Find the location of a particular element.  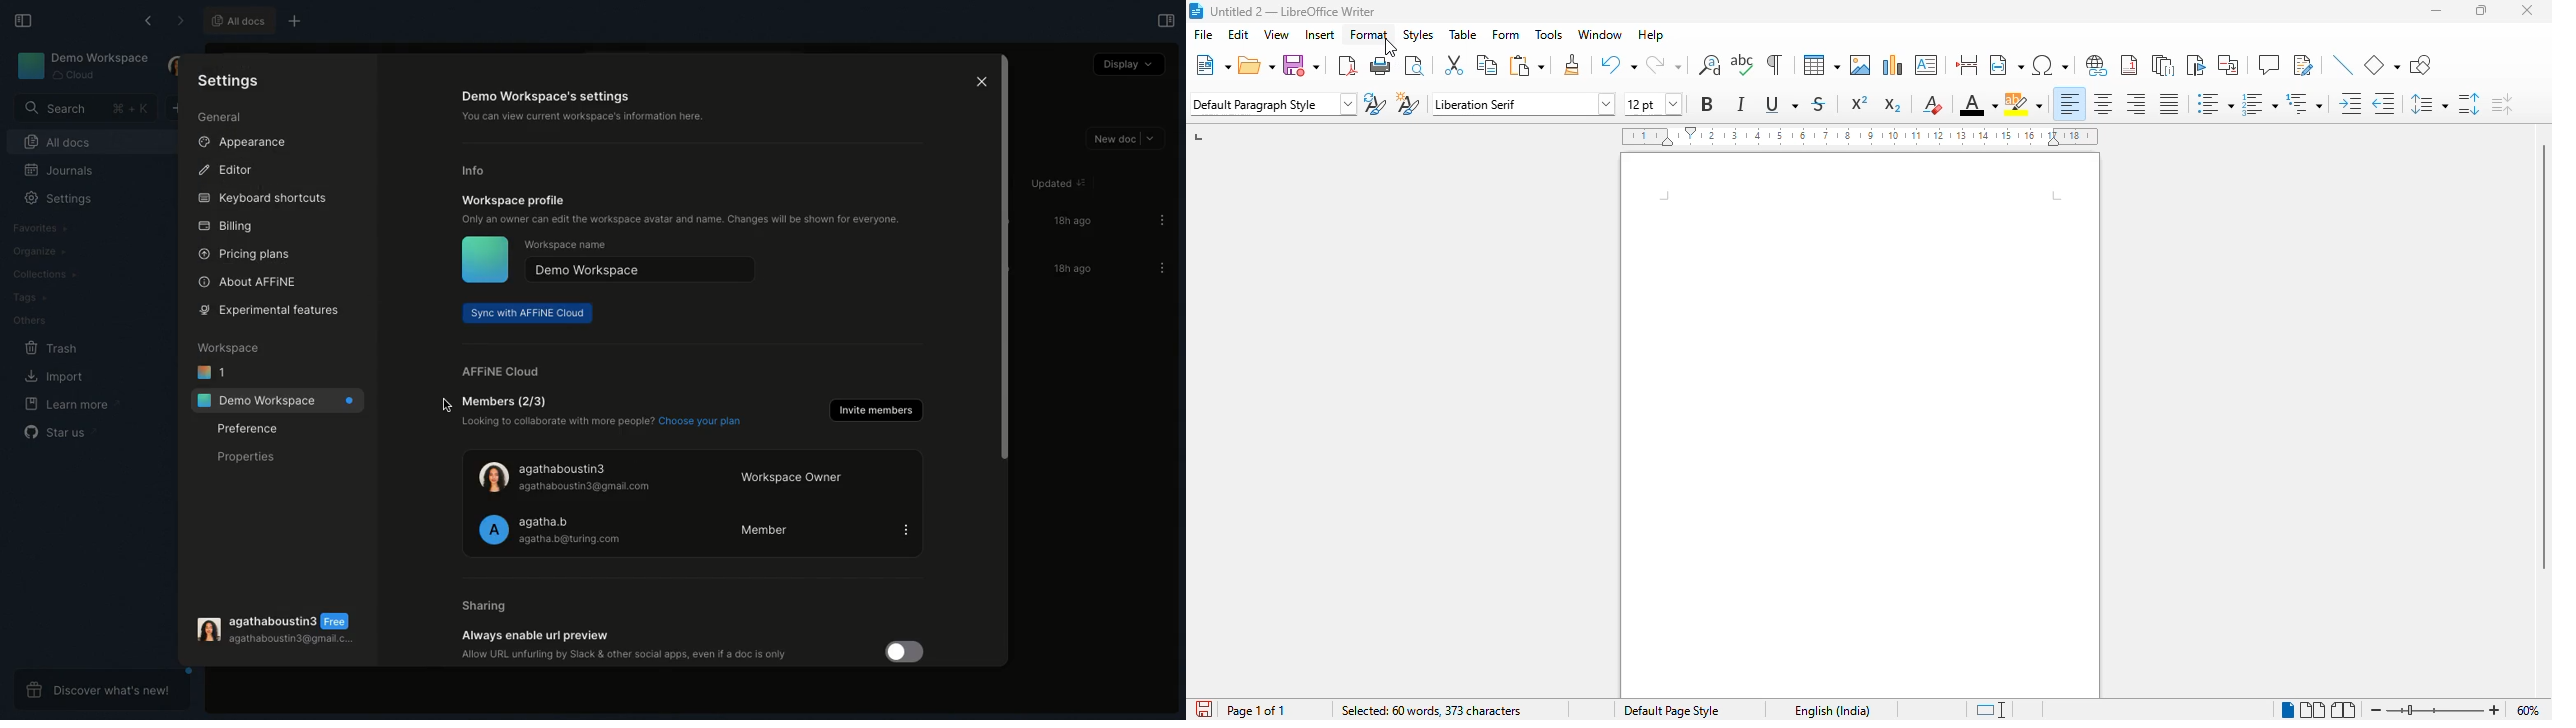

toggle unordered list is located at coordinates (2215, 103).